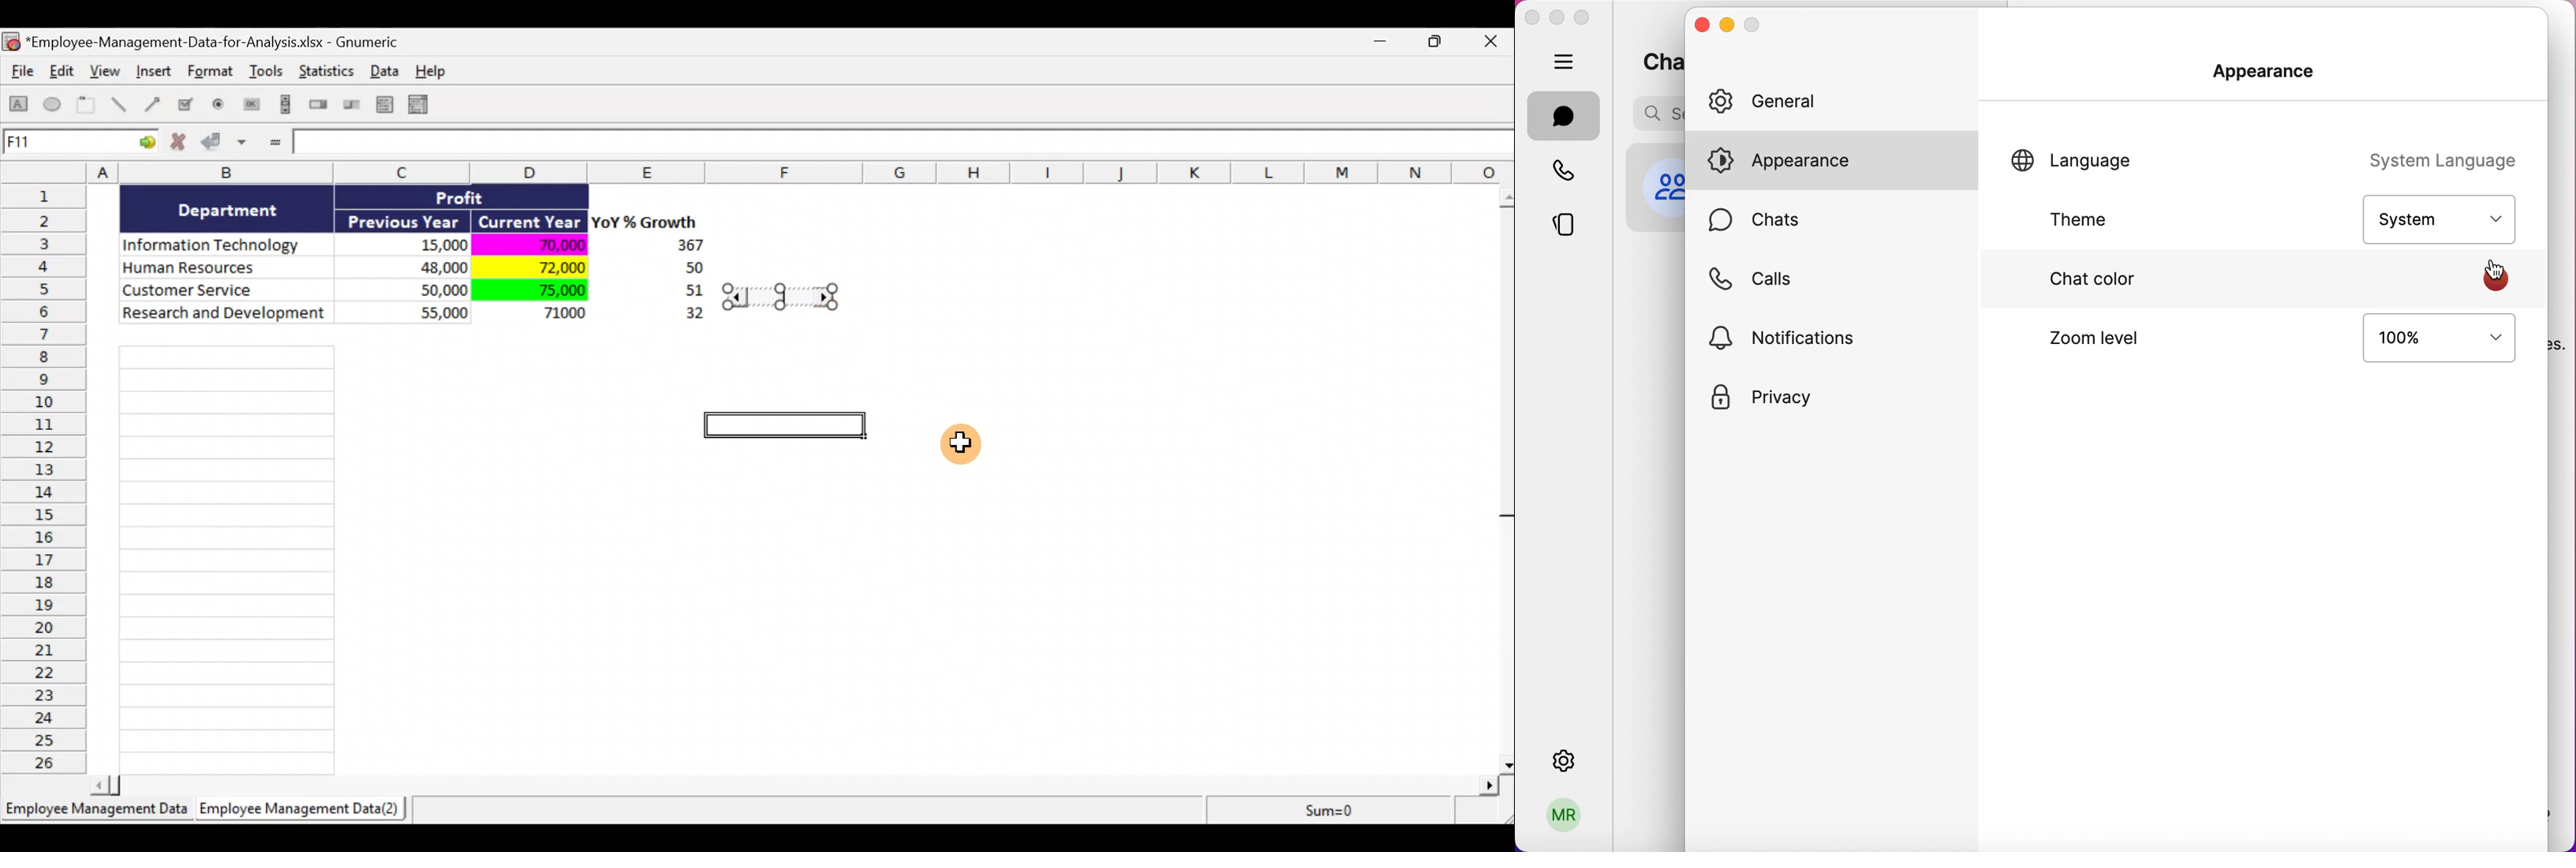 The image size is (2576, 868). What do you see at coordinates (1728, 26) in the screenshot?
I see `minimize` at bounding box center [1728, 26].